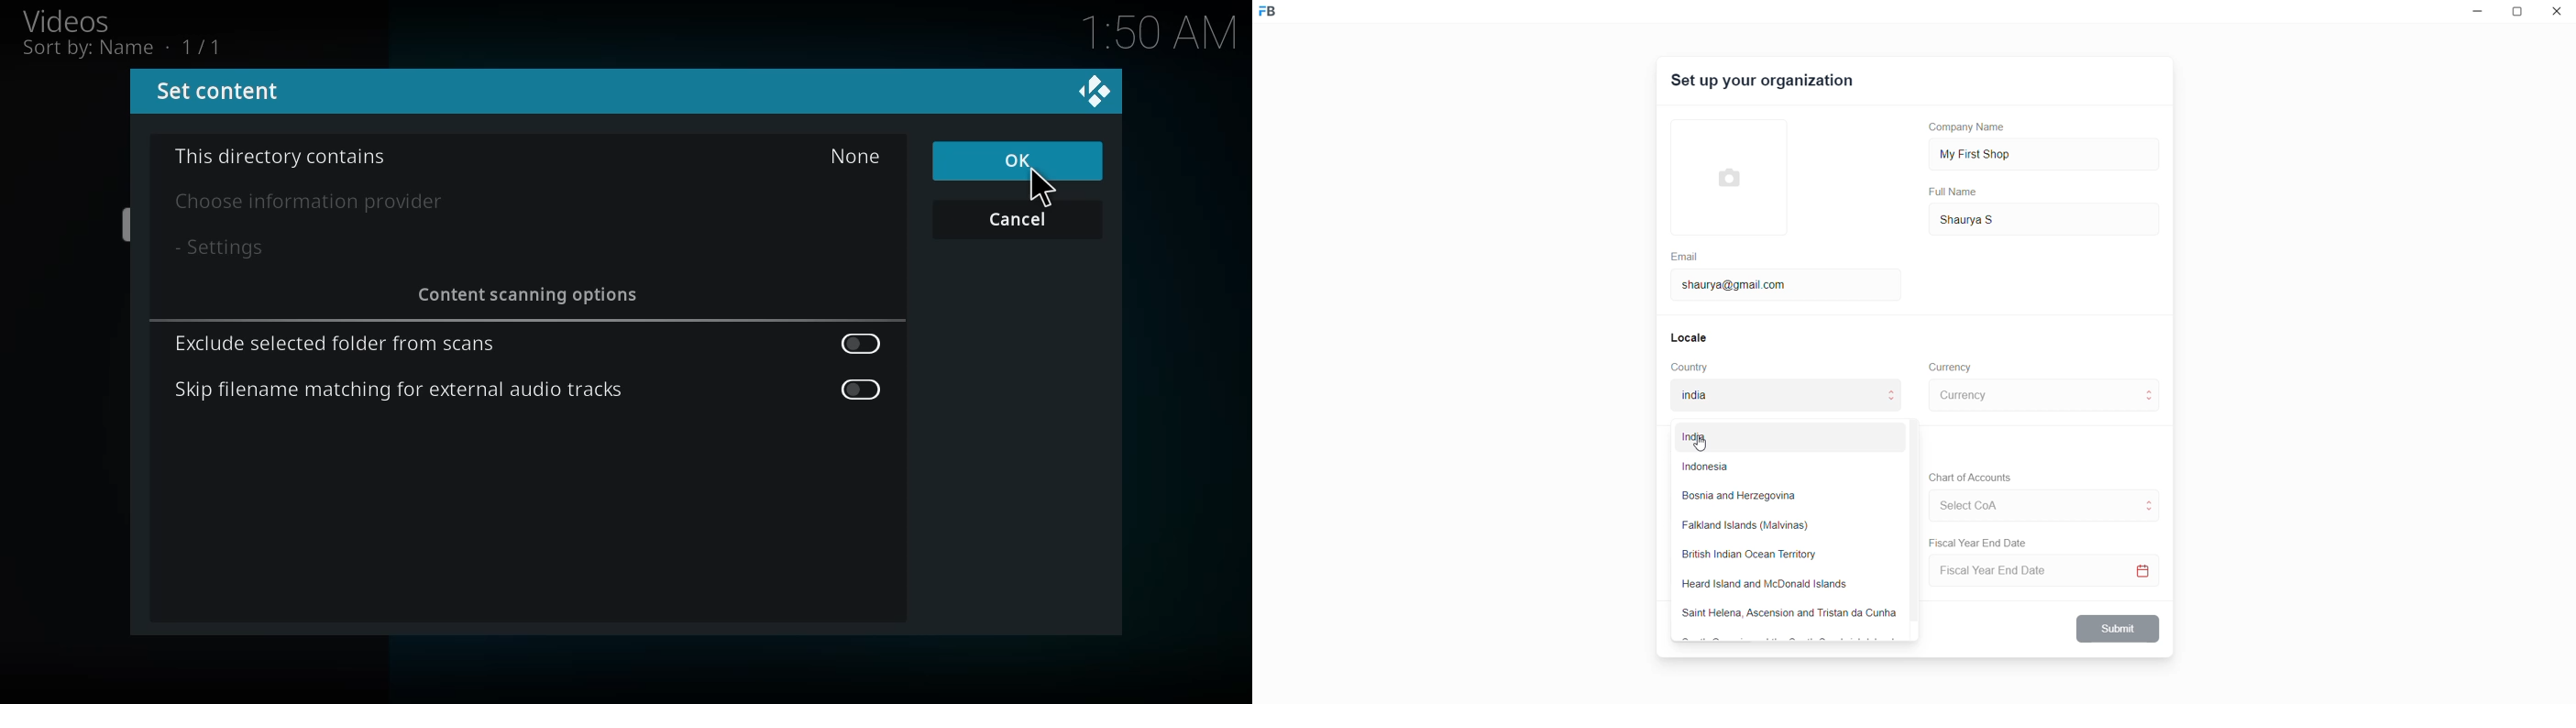  Describe the element at coordinates (1775, 584) in the screenshot. I see `Heard Island and McDonald Islands.` at that location.